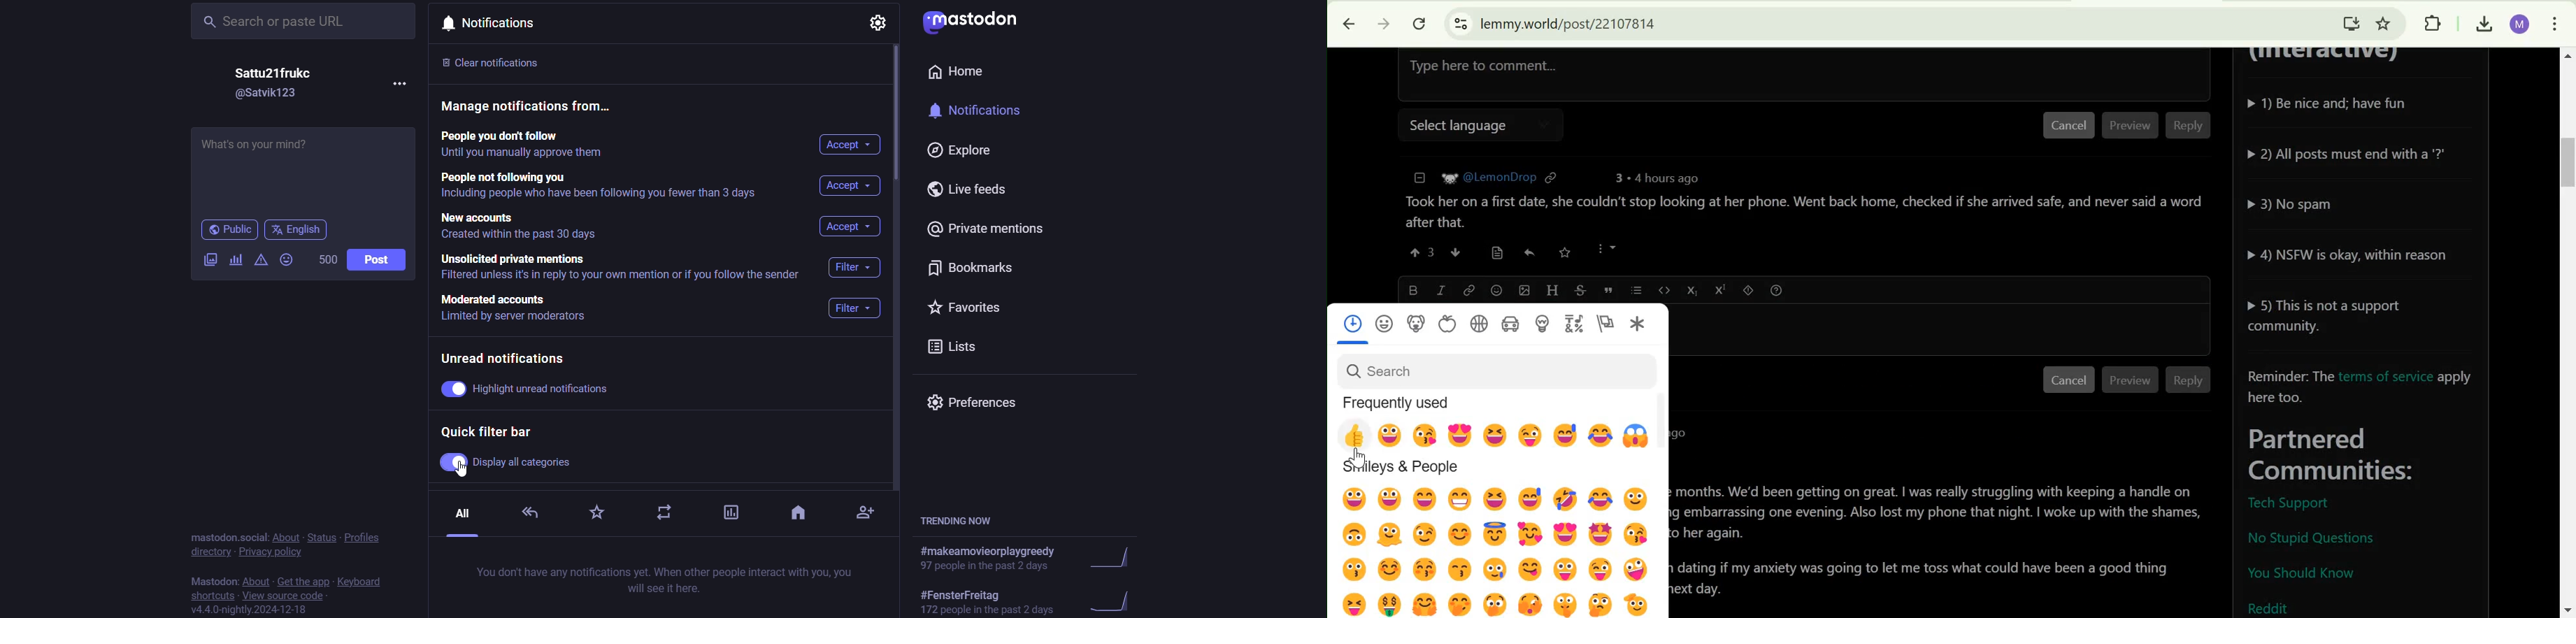 The height and width of the screenshot is (644, 2576). What do you see at coordinates (324, 261) in the screenshot?
I see `word limit` at bounding box center [324, 261].